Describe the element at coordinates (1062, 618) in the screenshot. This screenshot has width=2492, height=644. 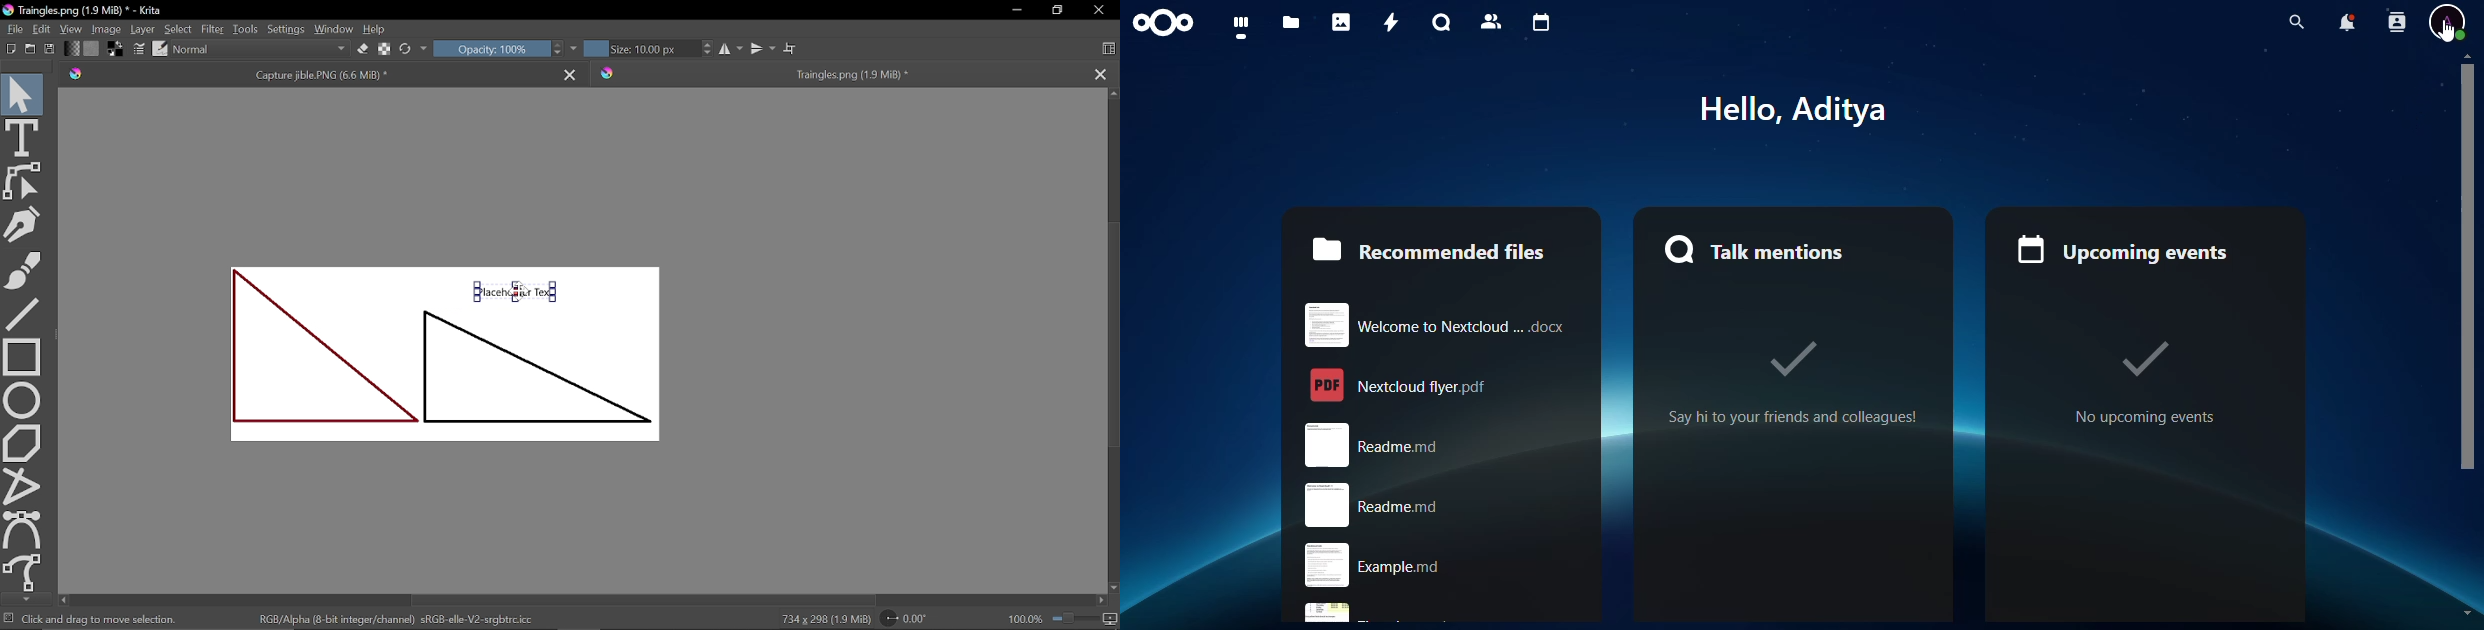
I see `100.0%` at that location.